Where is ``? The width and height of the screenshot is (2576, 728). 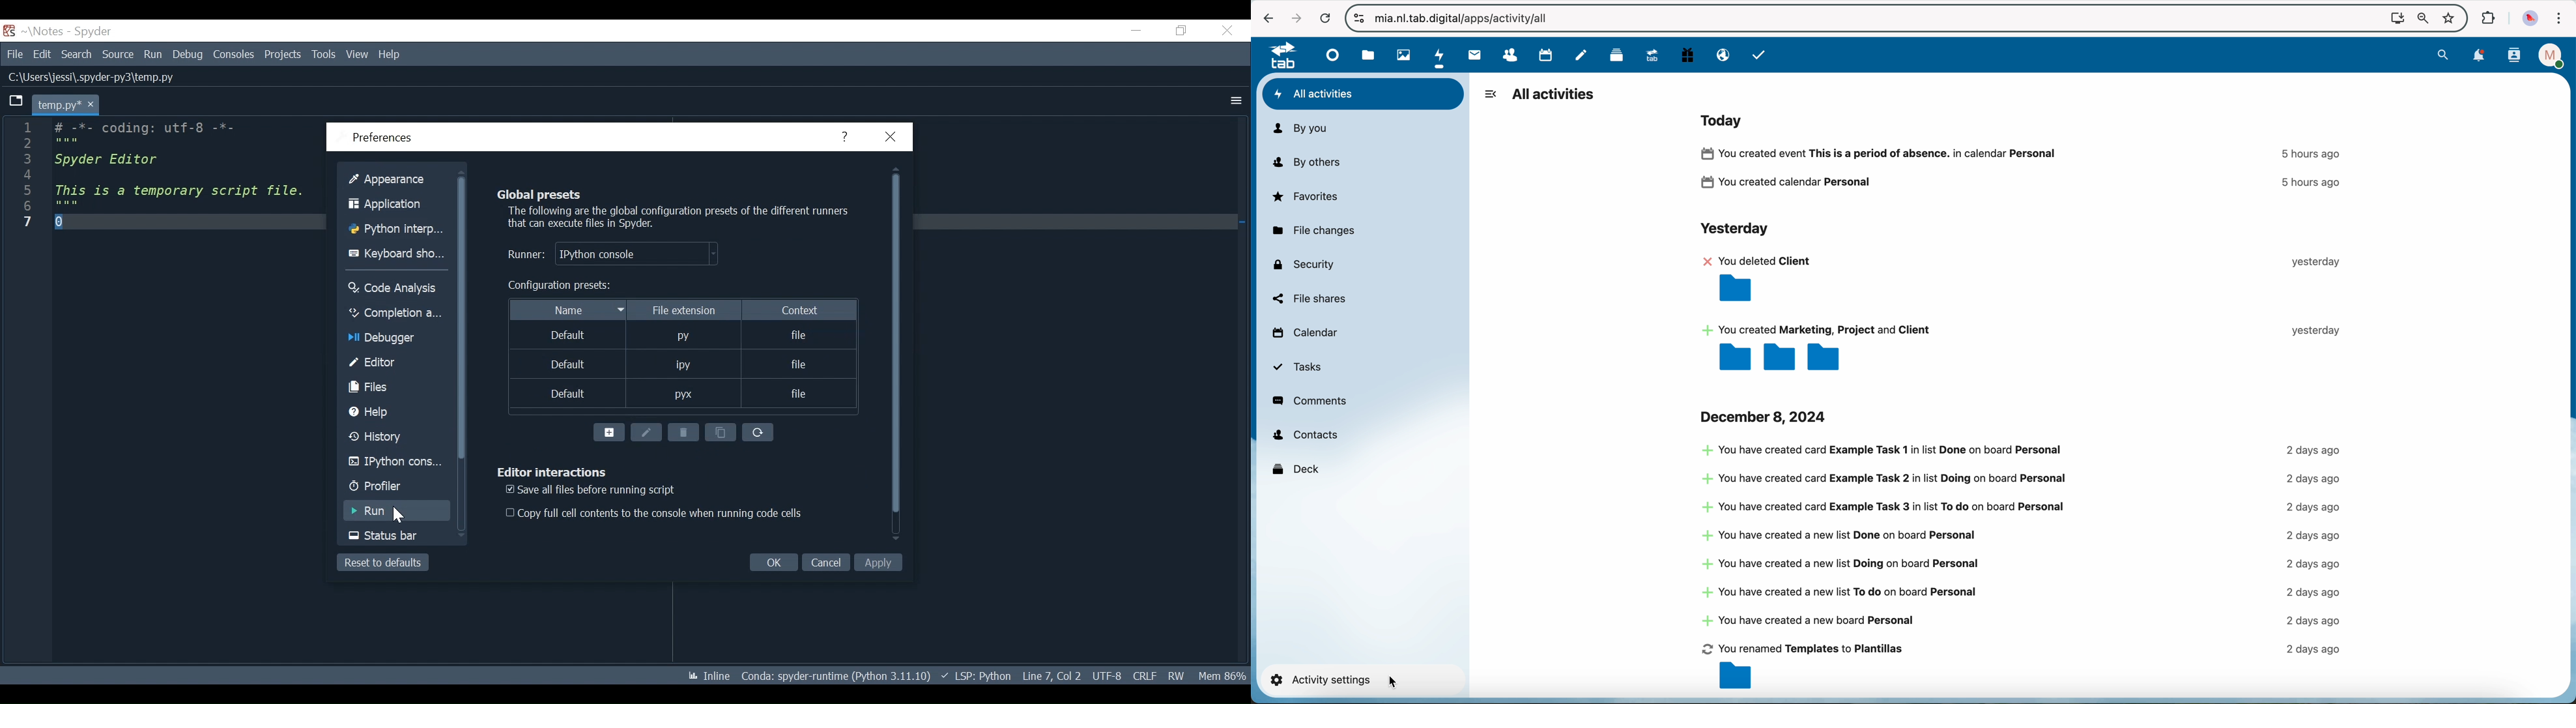
 is located at coordinates (880, 563).